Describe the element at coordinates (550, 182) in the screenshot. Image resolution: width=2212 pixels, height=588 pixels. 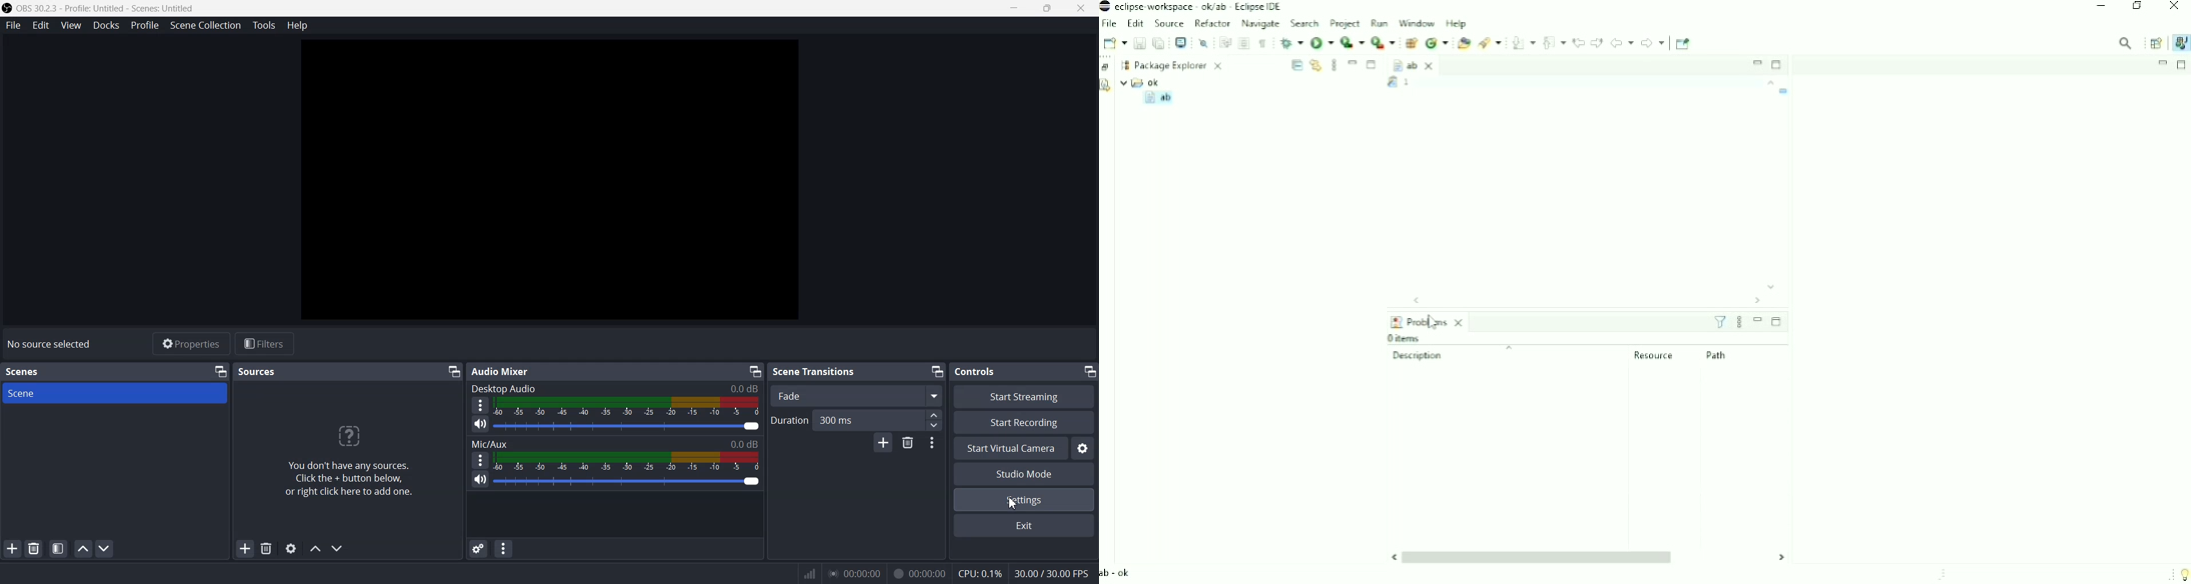
I see `Preview Display` at that location.